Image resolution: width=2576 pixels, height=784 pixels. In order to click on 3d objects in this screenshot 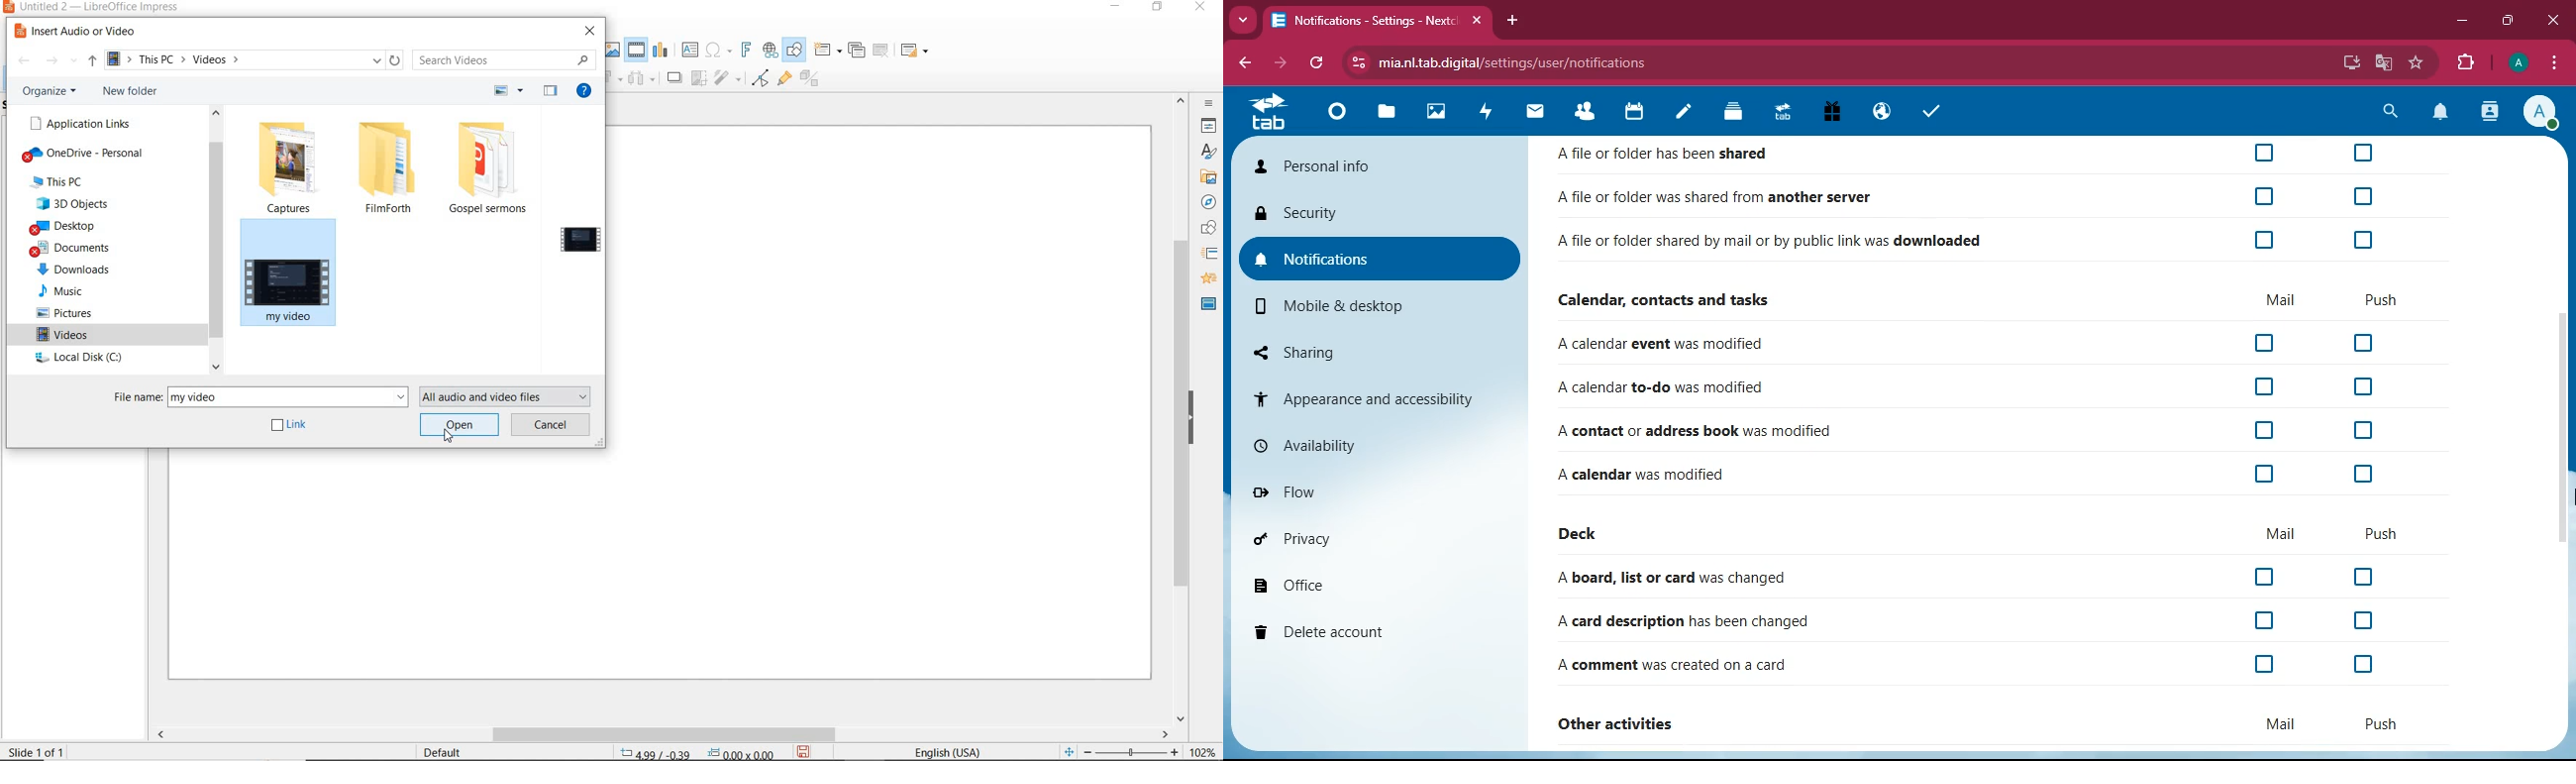, I will do `click(76, 205)`.